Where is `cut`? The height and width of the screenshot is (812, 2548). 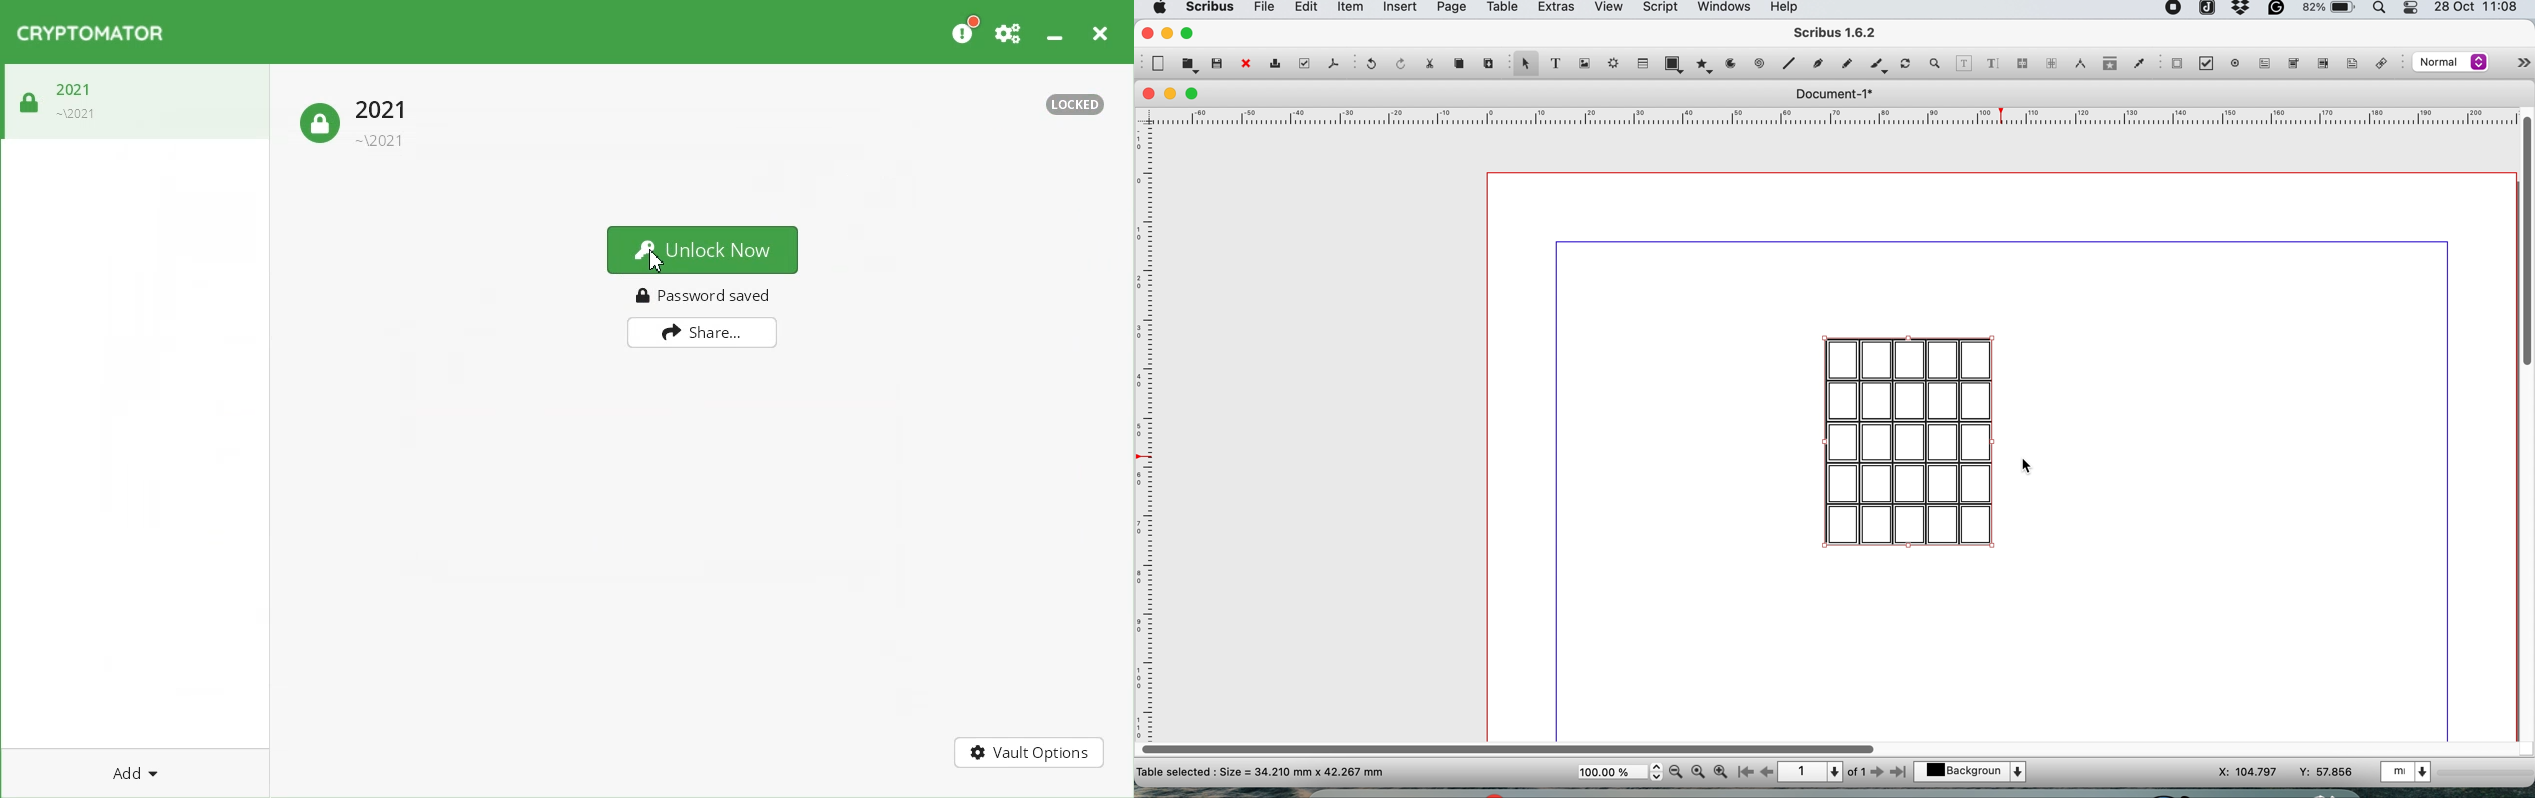 cut is located at coordinates (1429, 63).